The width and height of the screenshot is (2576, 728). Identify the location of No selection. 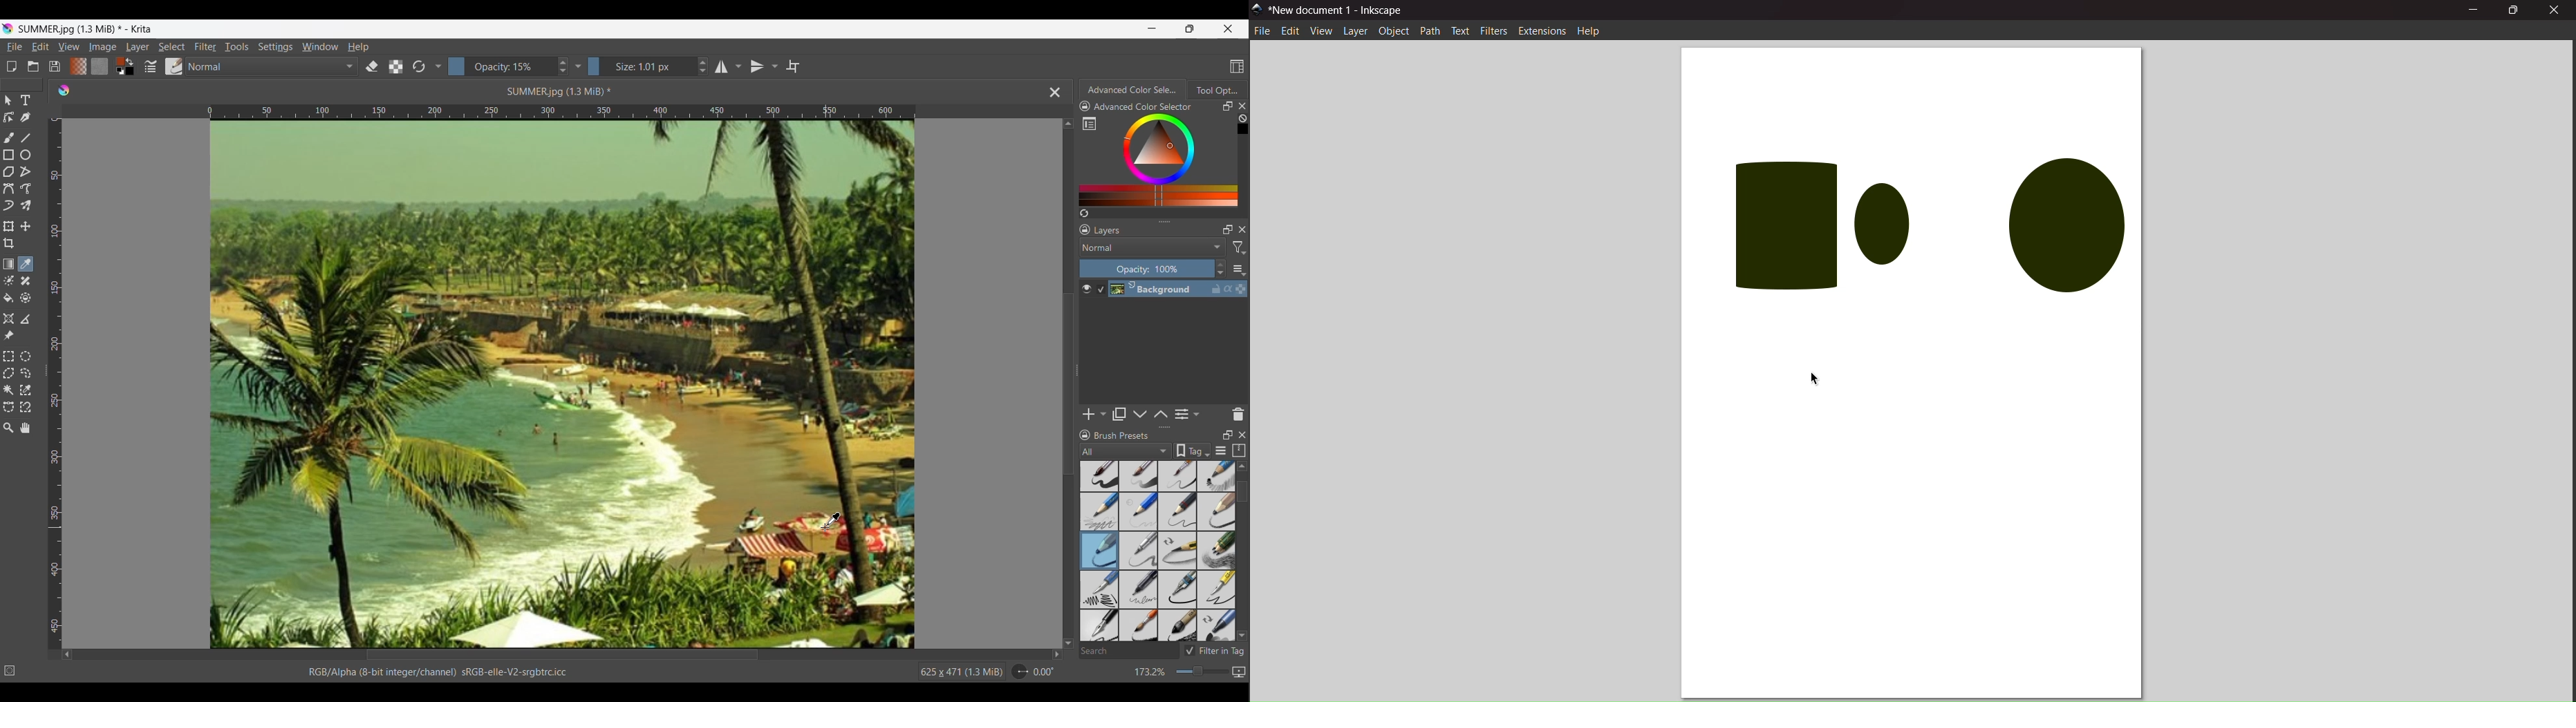
(10, 671).